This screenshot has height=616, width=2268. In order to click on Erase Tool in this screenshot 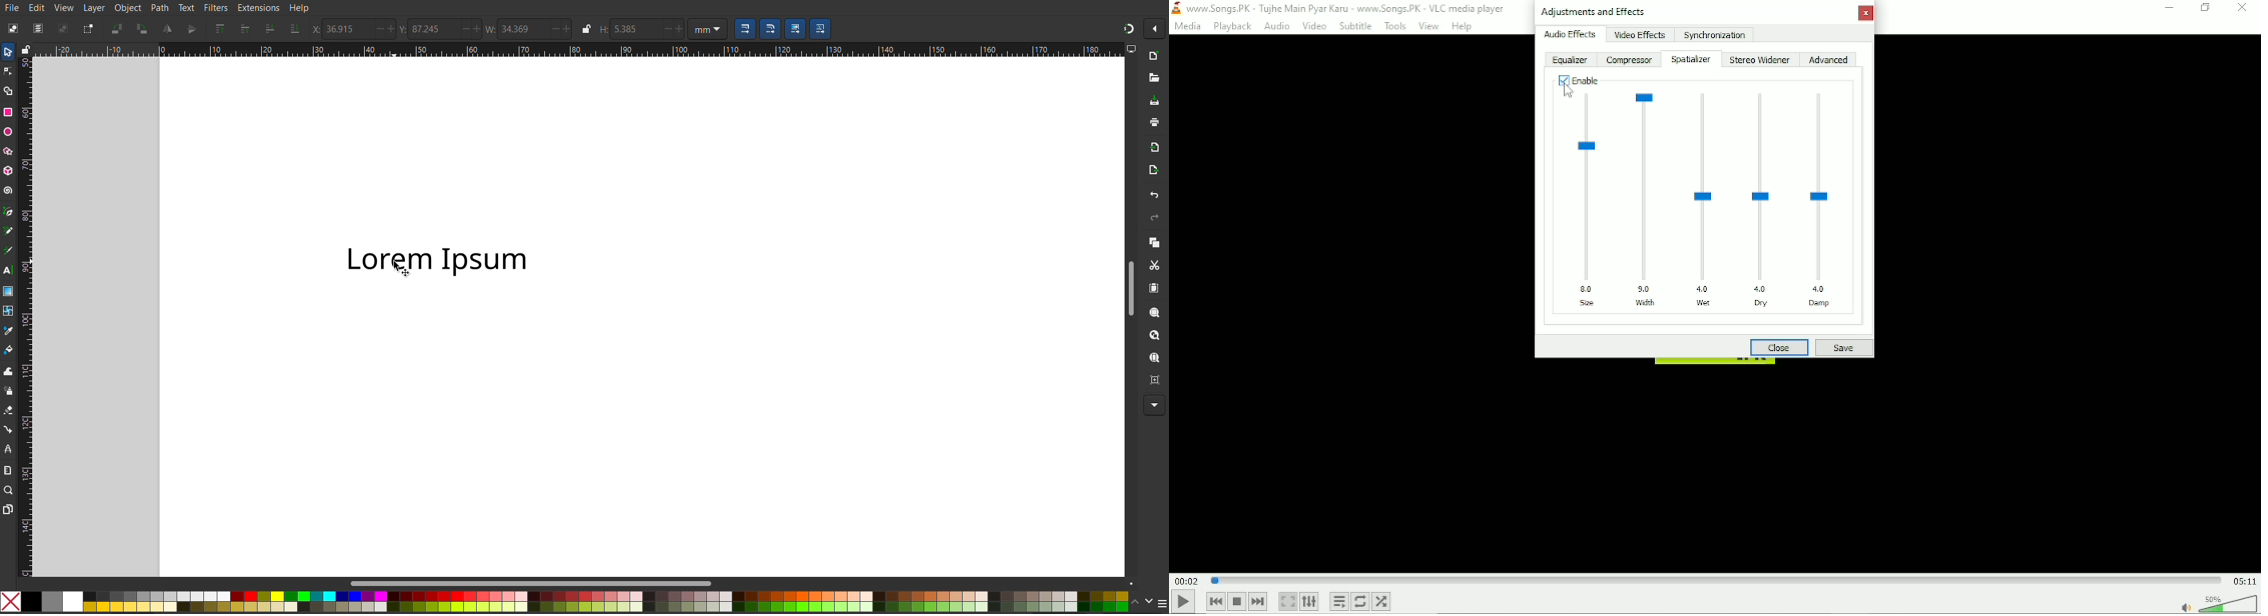, I will do `click(11, 411)`.